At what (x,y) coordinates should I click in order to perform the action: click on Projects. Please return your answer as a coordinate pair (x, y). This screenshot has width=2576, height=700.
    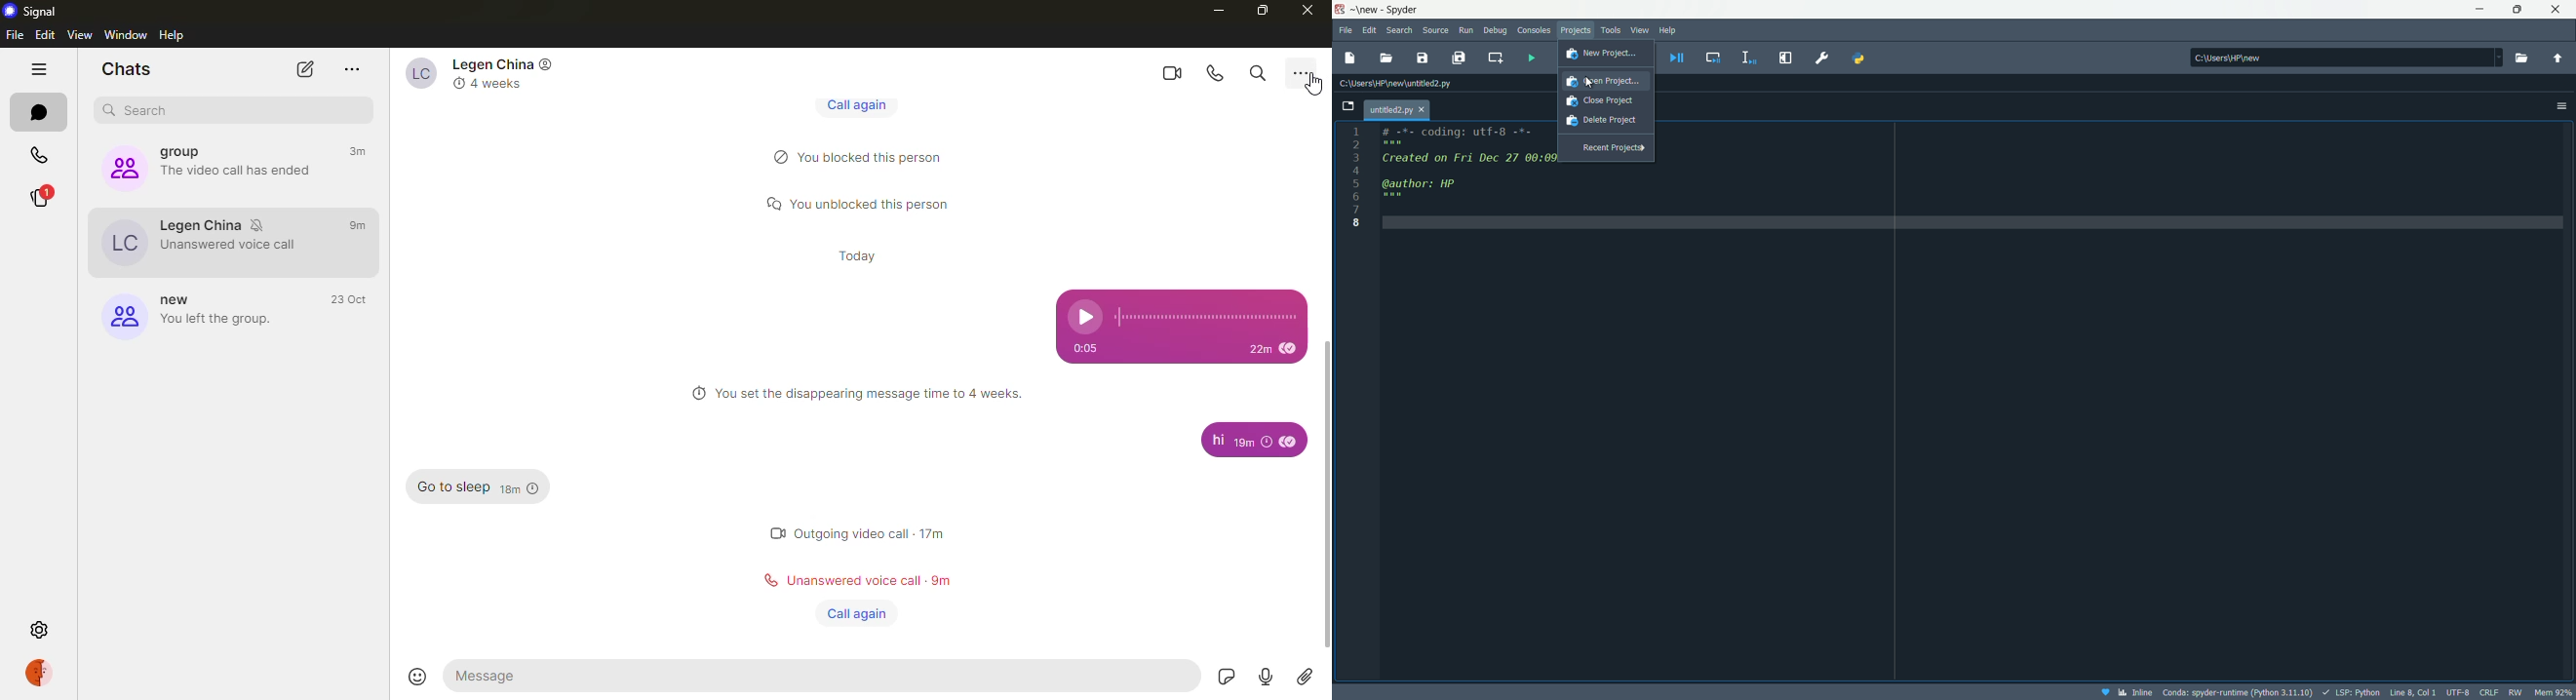
    Looking at the image, I should click on (1578, 29).